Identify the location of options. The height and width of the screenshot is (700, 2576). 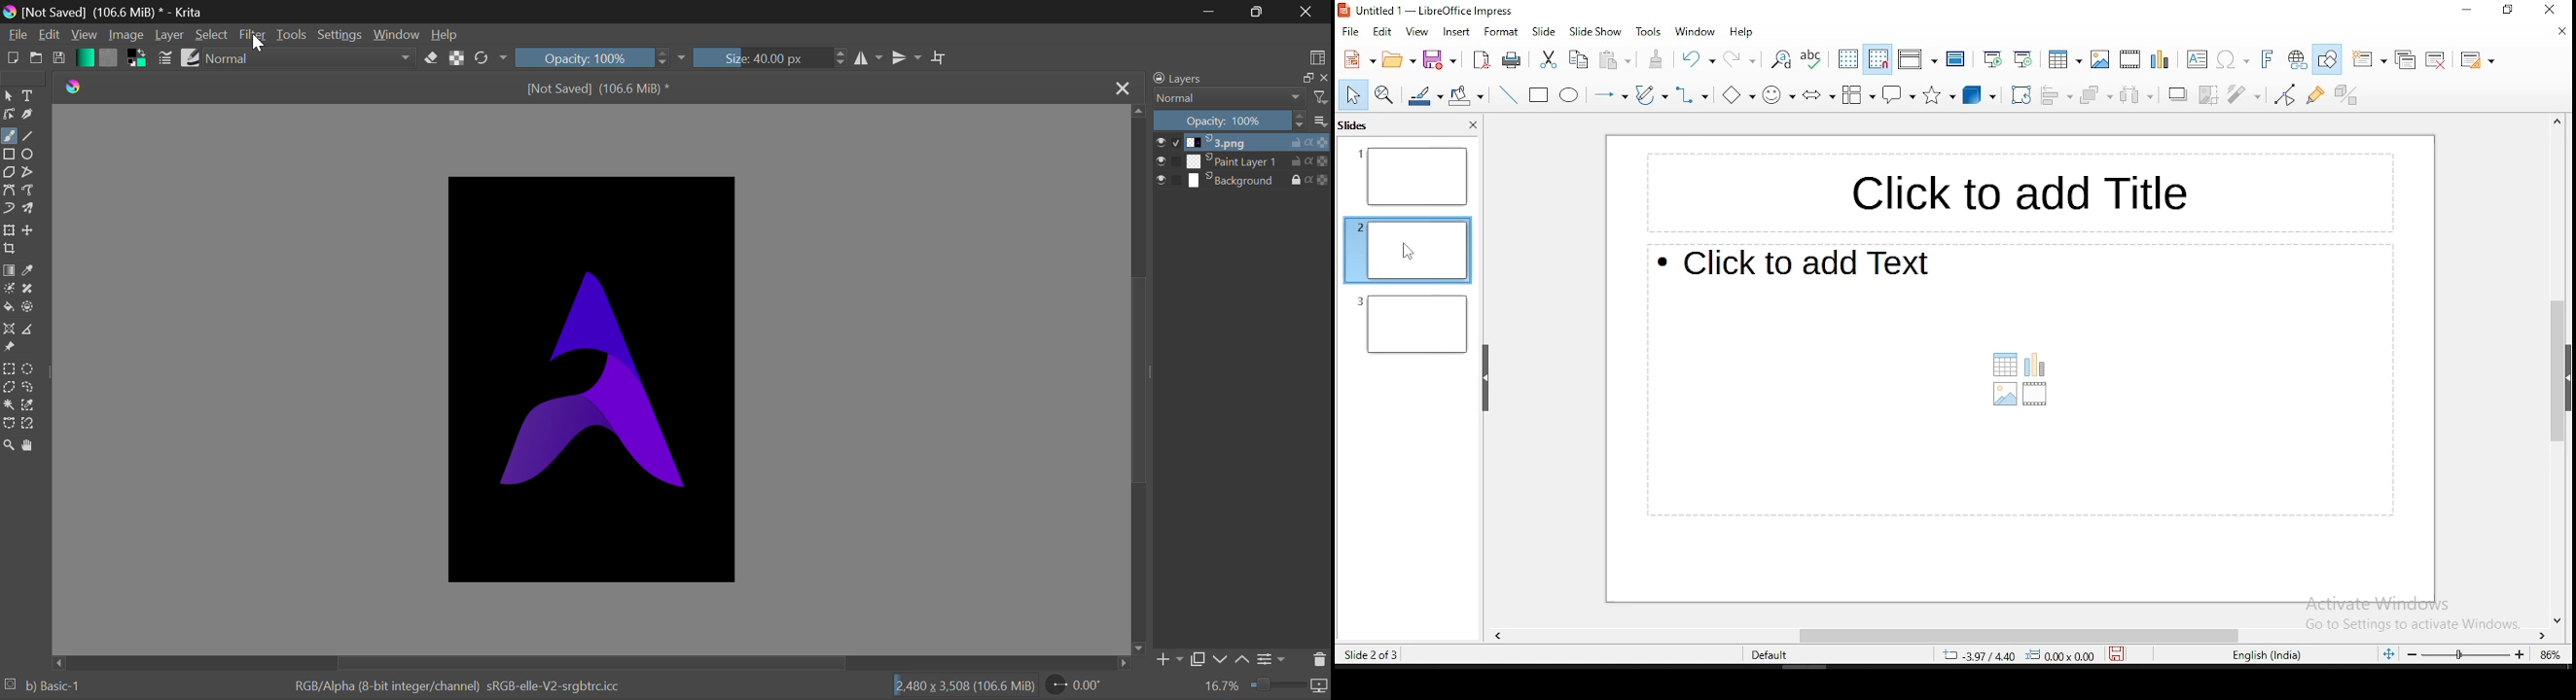
(1320, 119).